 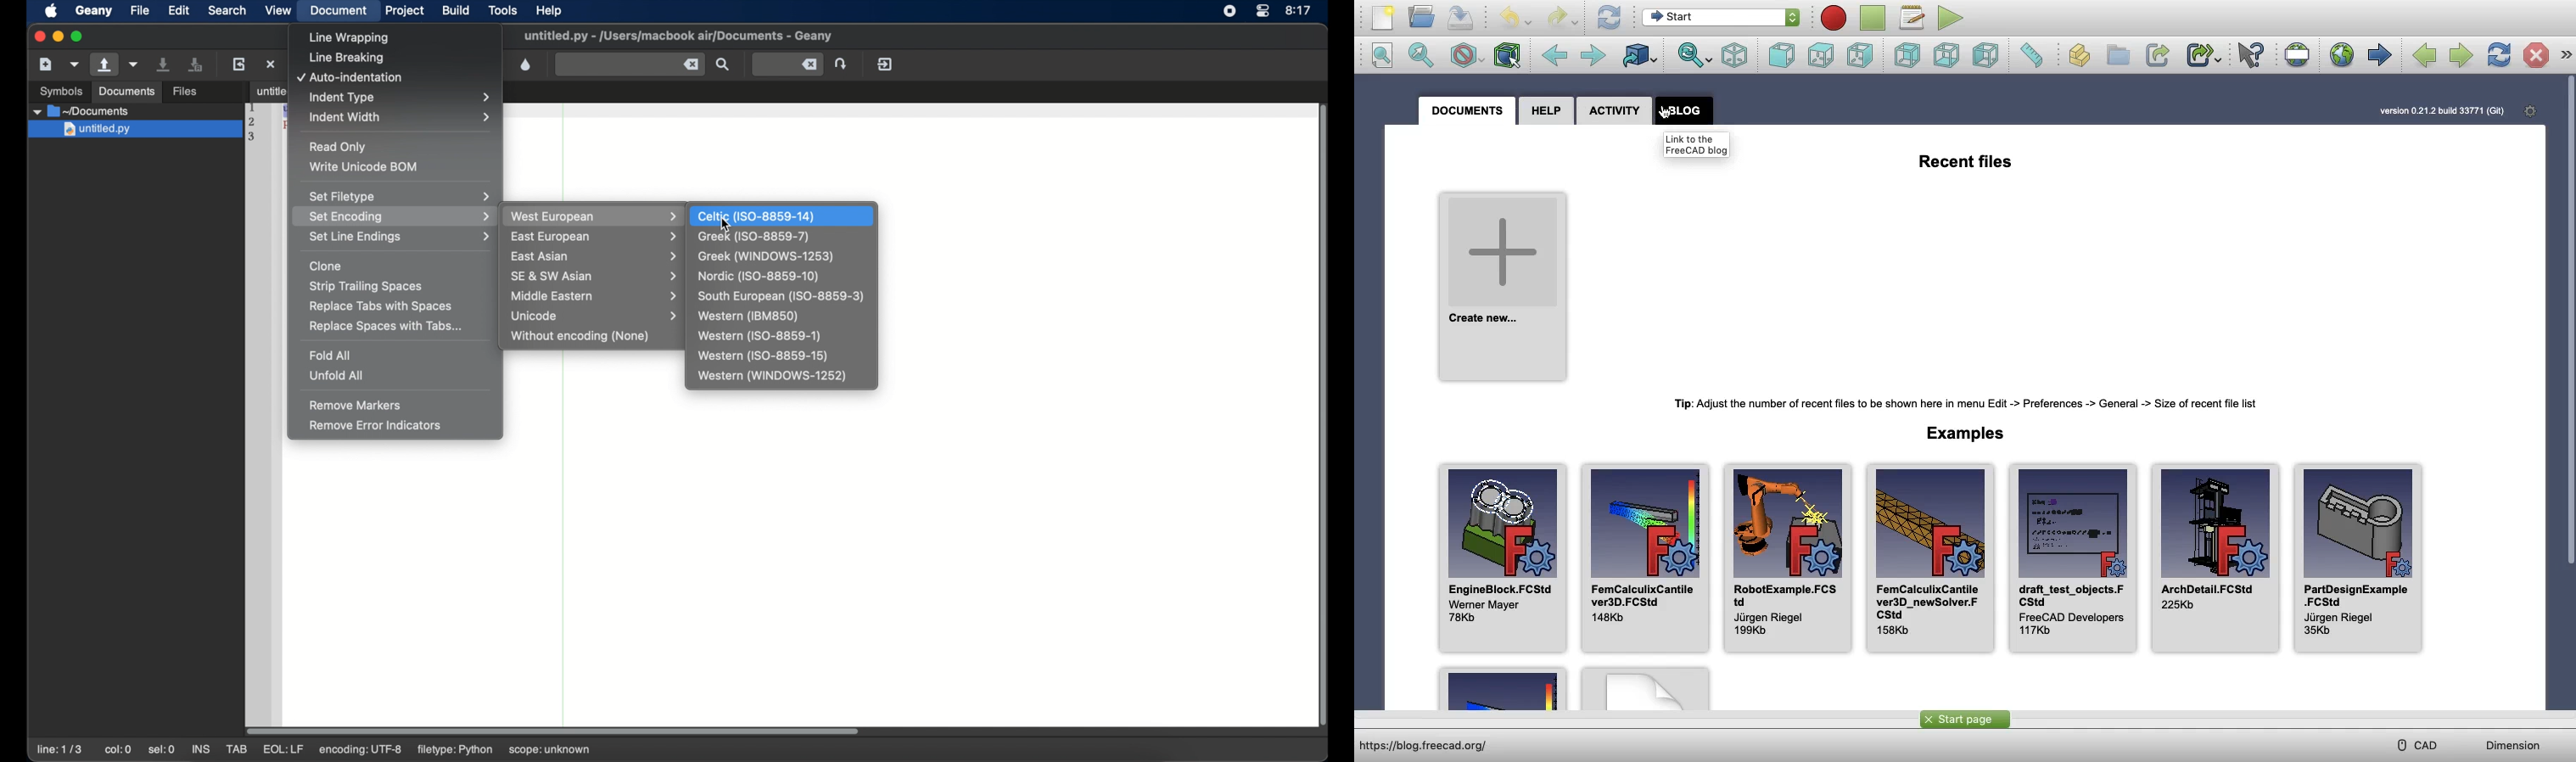 What do you see at coordinates (1666, 115) in the screenshot?
I see `Cursor` at bounding box center [1666, 115].